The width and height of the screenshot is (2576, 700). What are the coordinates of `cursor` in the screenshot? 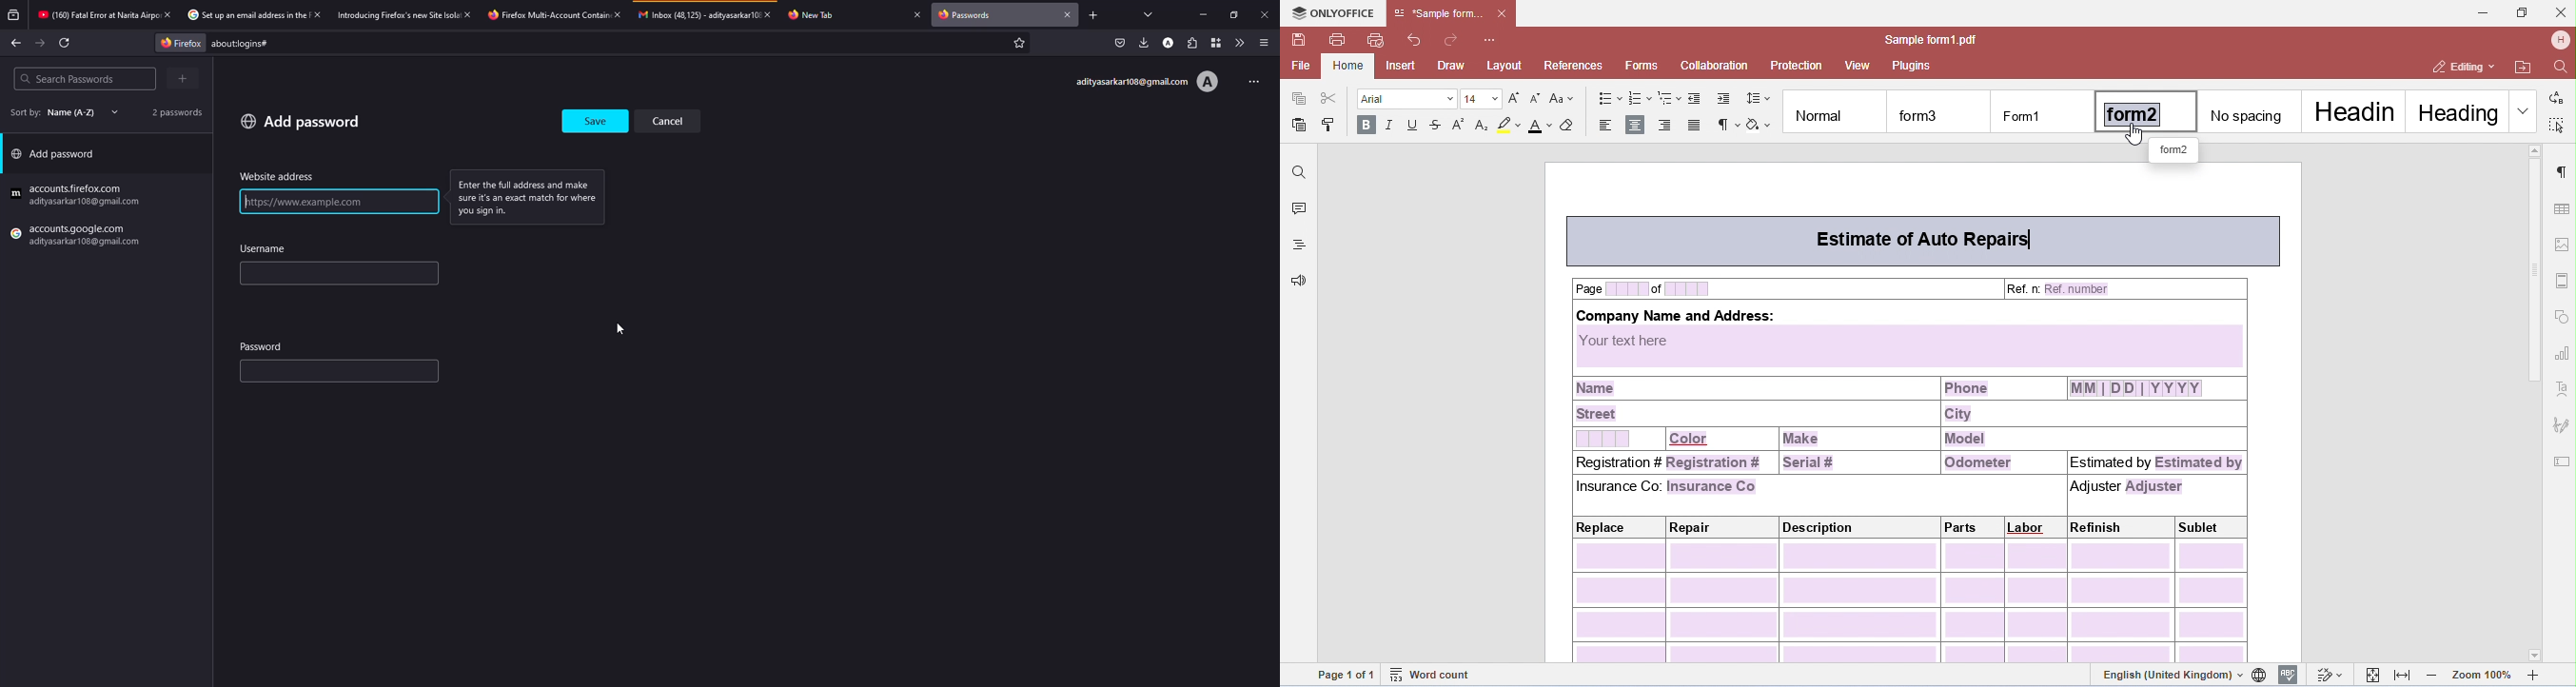 It's located at (616, 329).